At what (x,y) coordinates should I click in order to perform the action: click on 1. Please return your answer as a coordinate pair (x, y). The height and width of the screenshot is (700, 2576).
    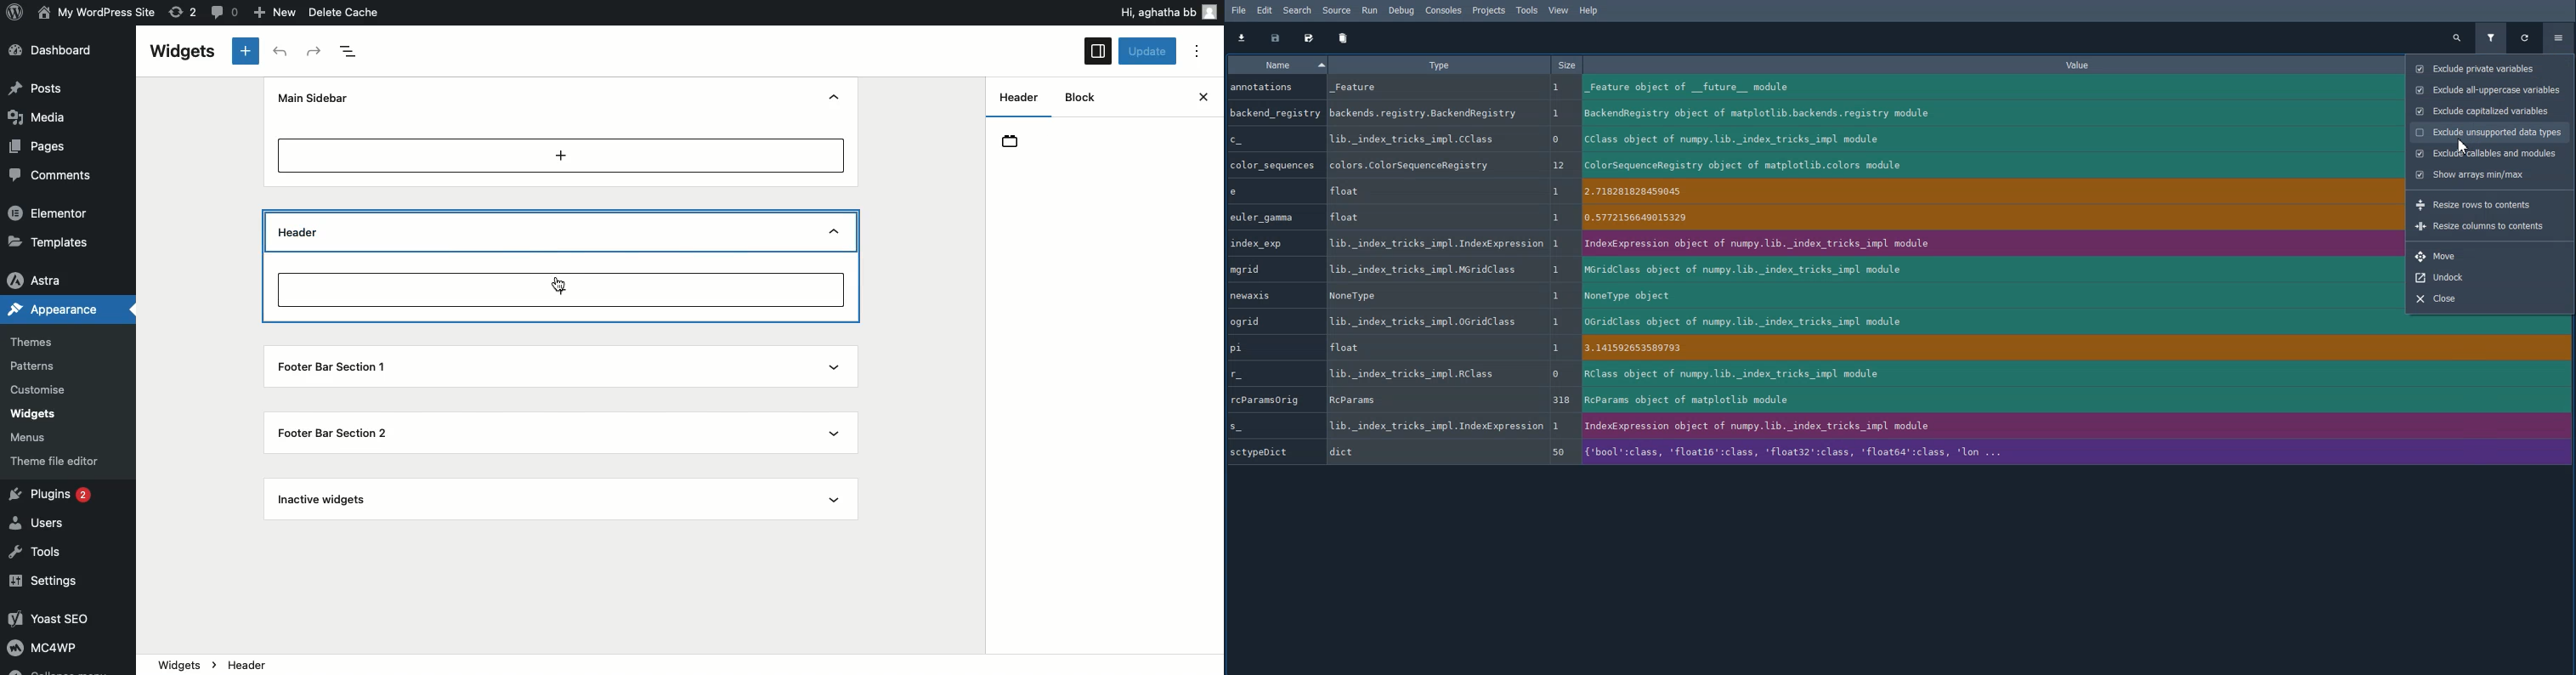
    Looking at the image, I should click on (1556, 88).